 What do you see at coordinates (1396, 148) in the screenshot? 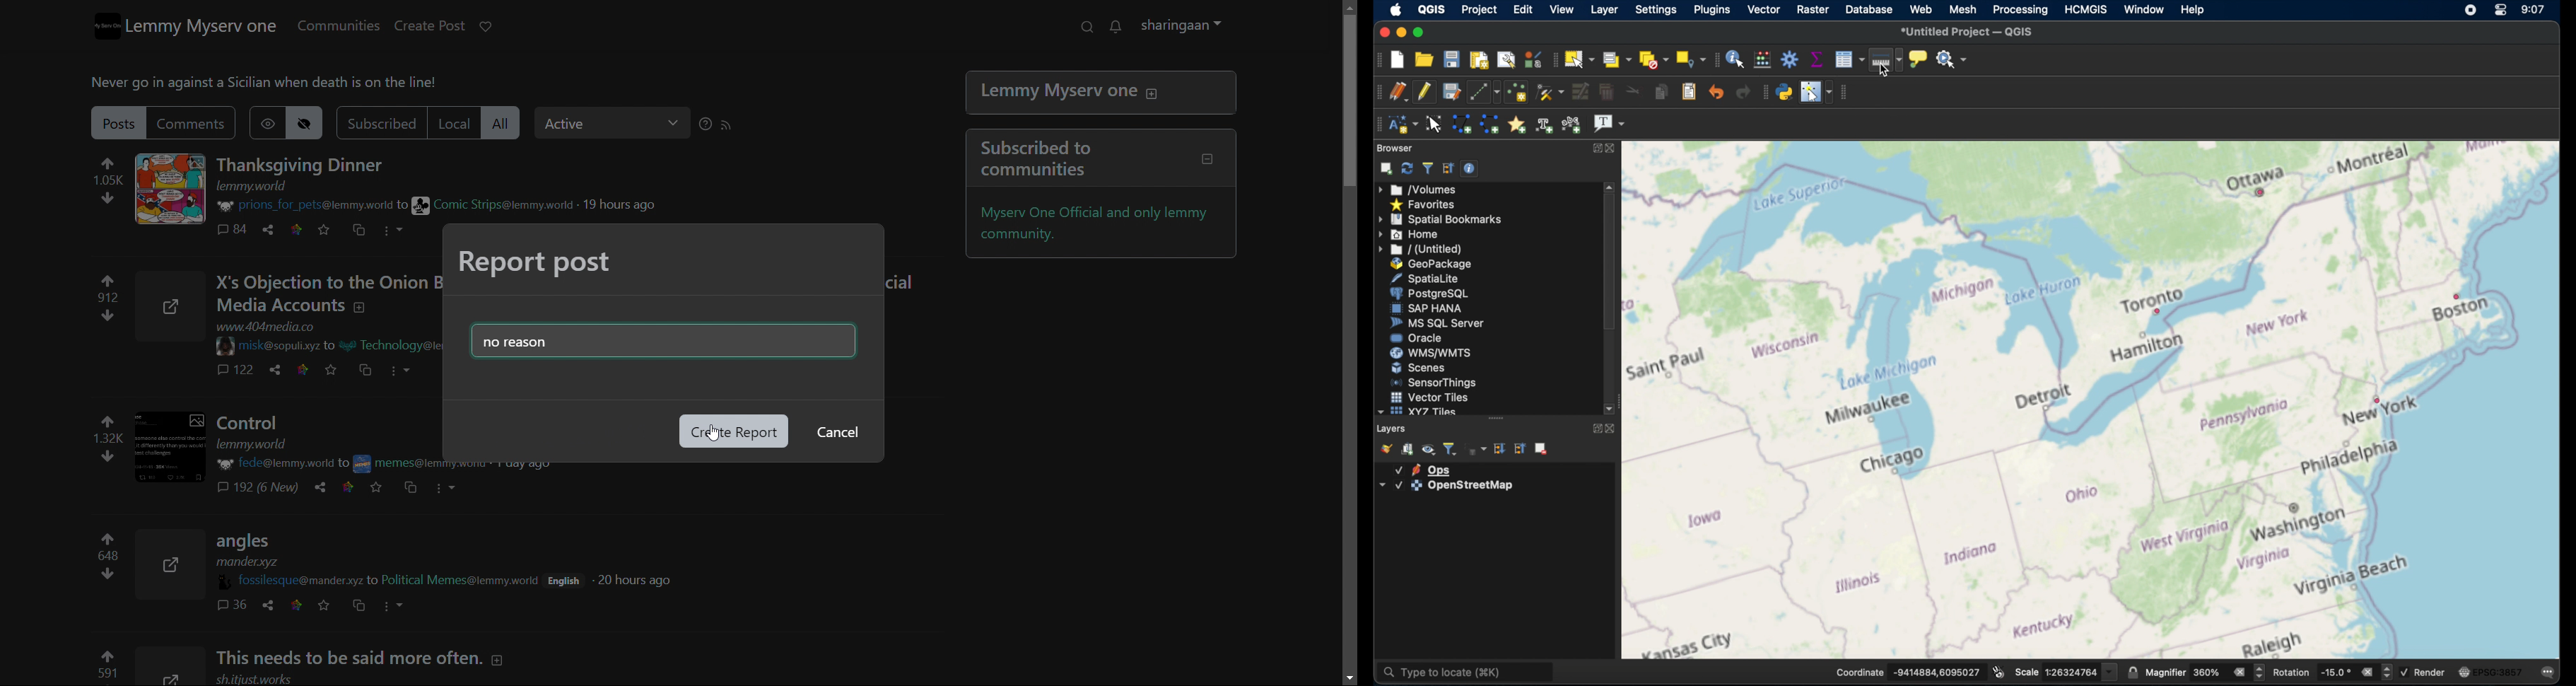
I see `browser` at bounding box center [1396, 148].